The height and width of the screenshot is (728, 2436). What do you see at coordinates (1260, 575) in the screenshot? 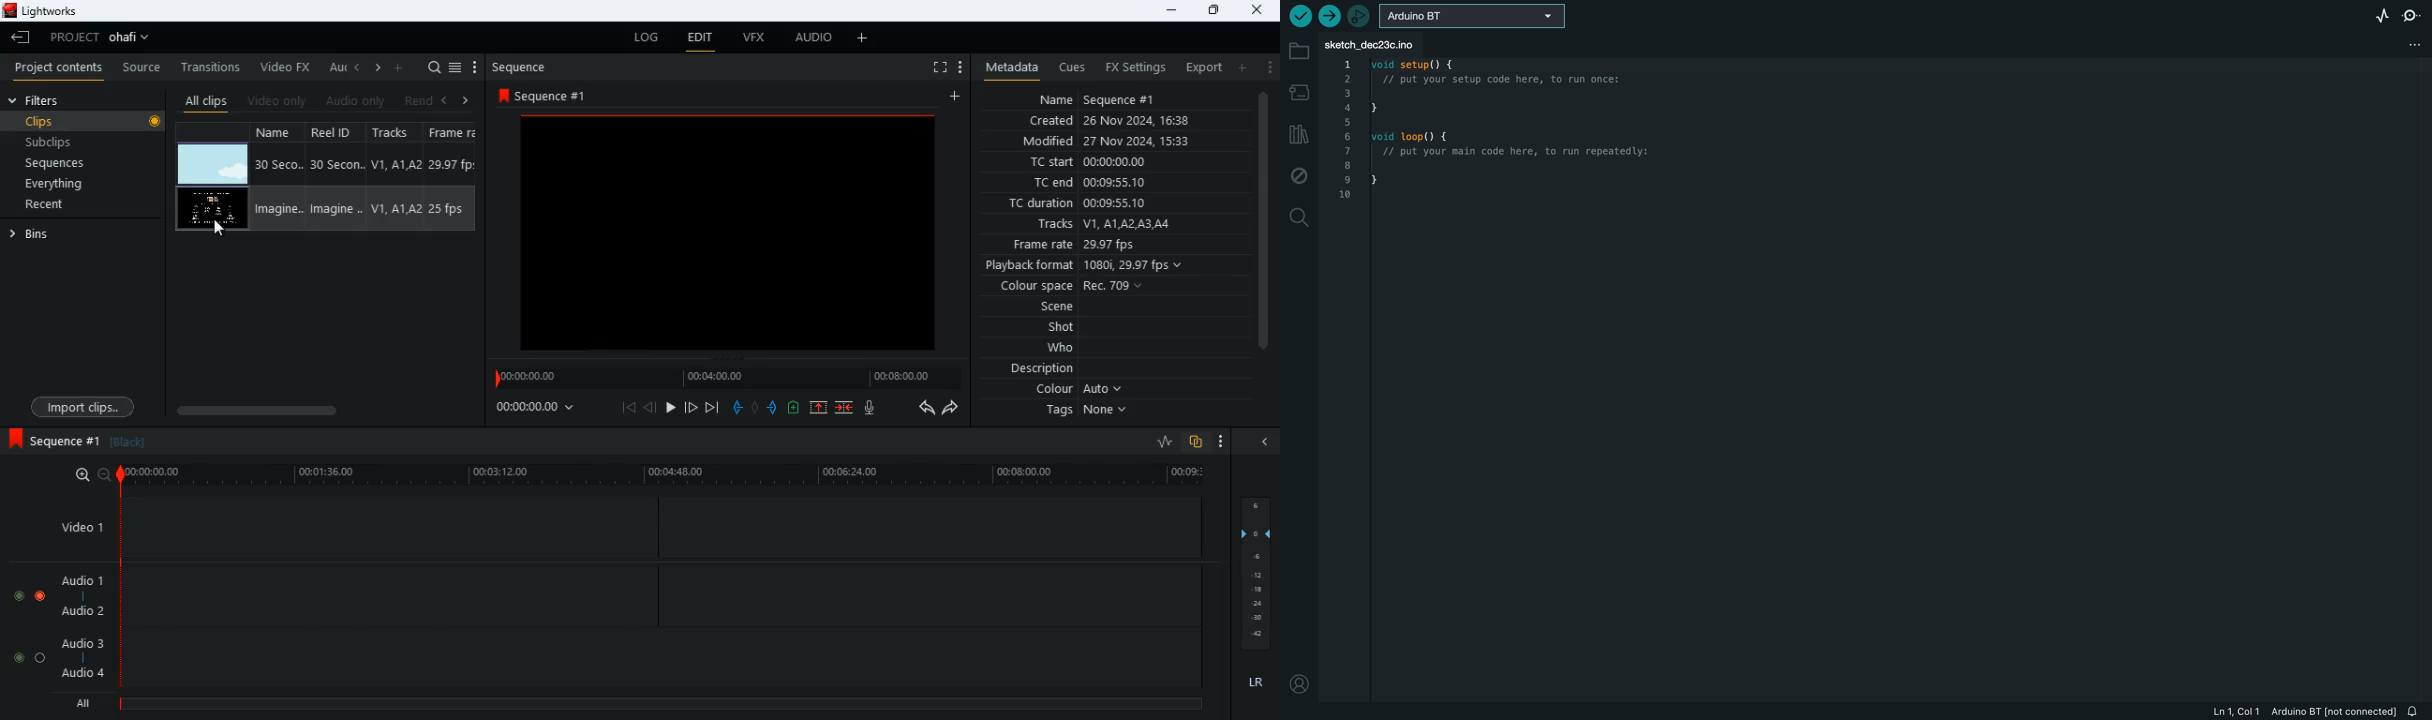
I see `layers` at bounding box center [1260, 575].